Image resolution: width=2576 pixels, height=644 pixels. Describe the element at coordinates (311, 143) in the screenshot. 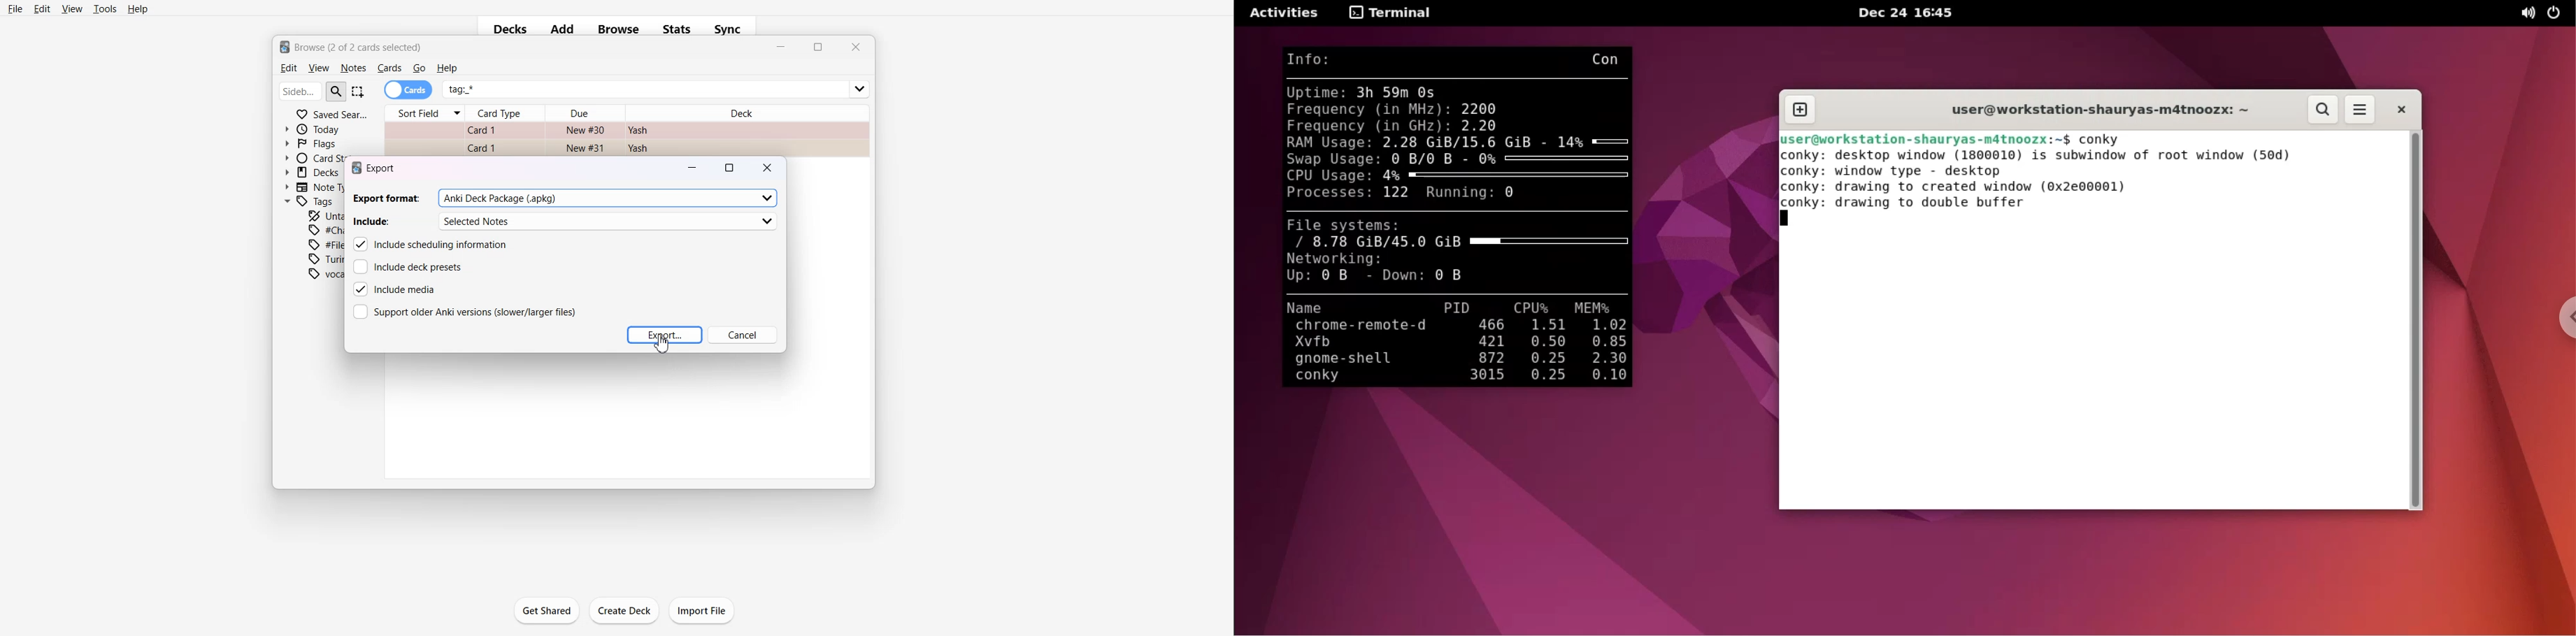

I see `Flags` at that location.